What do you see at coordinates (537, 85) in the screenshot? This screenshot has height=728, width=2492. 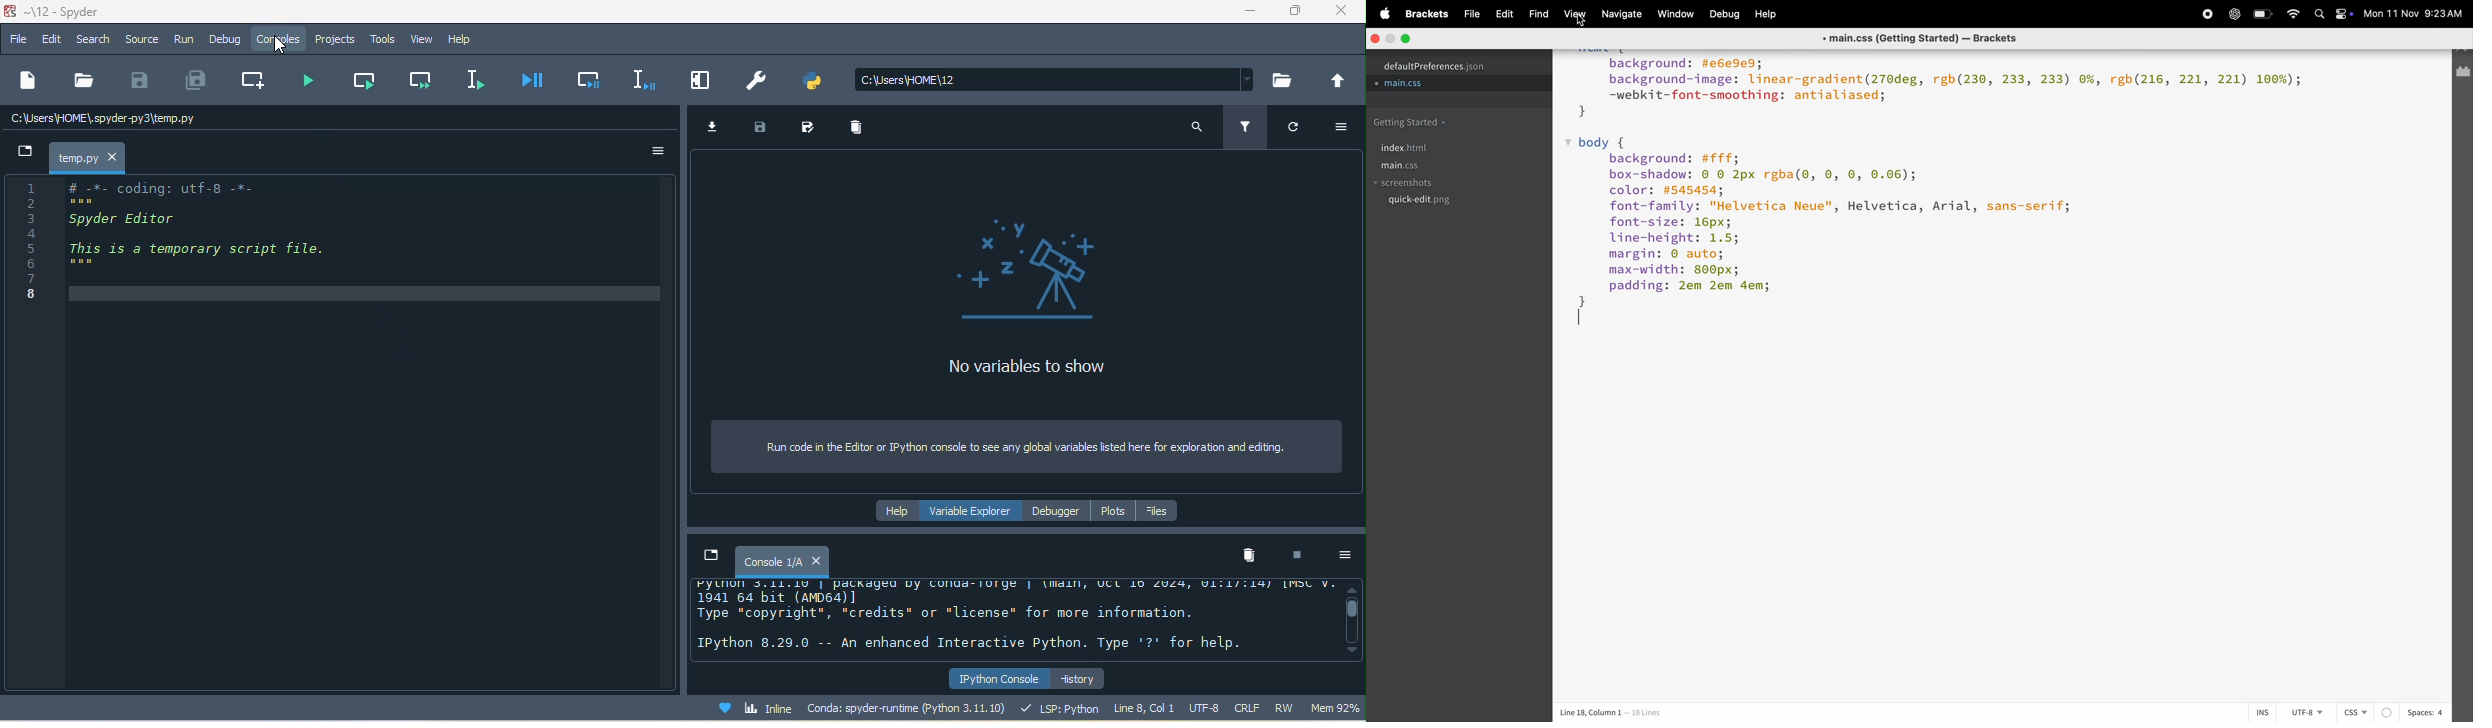 I see `debug file` at bounding box center [537, 85].